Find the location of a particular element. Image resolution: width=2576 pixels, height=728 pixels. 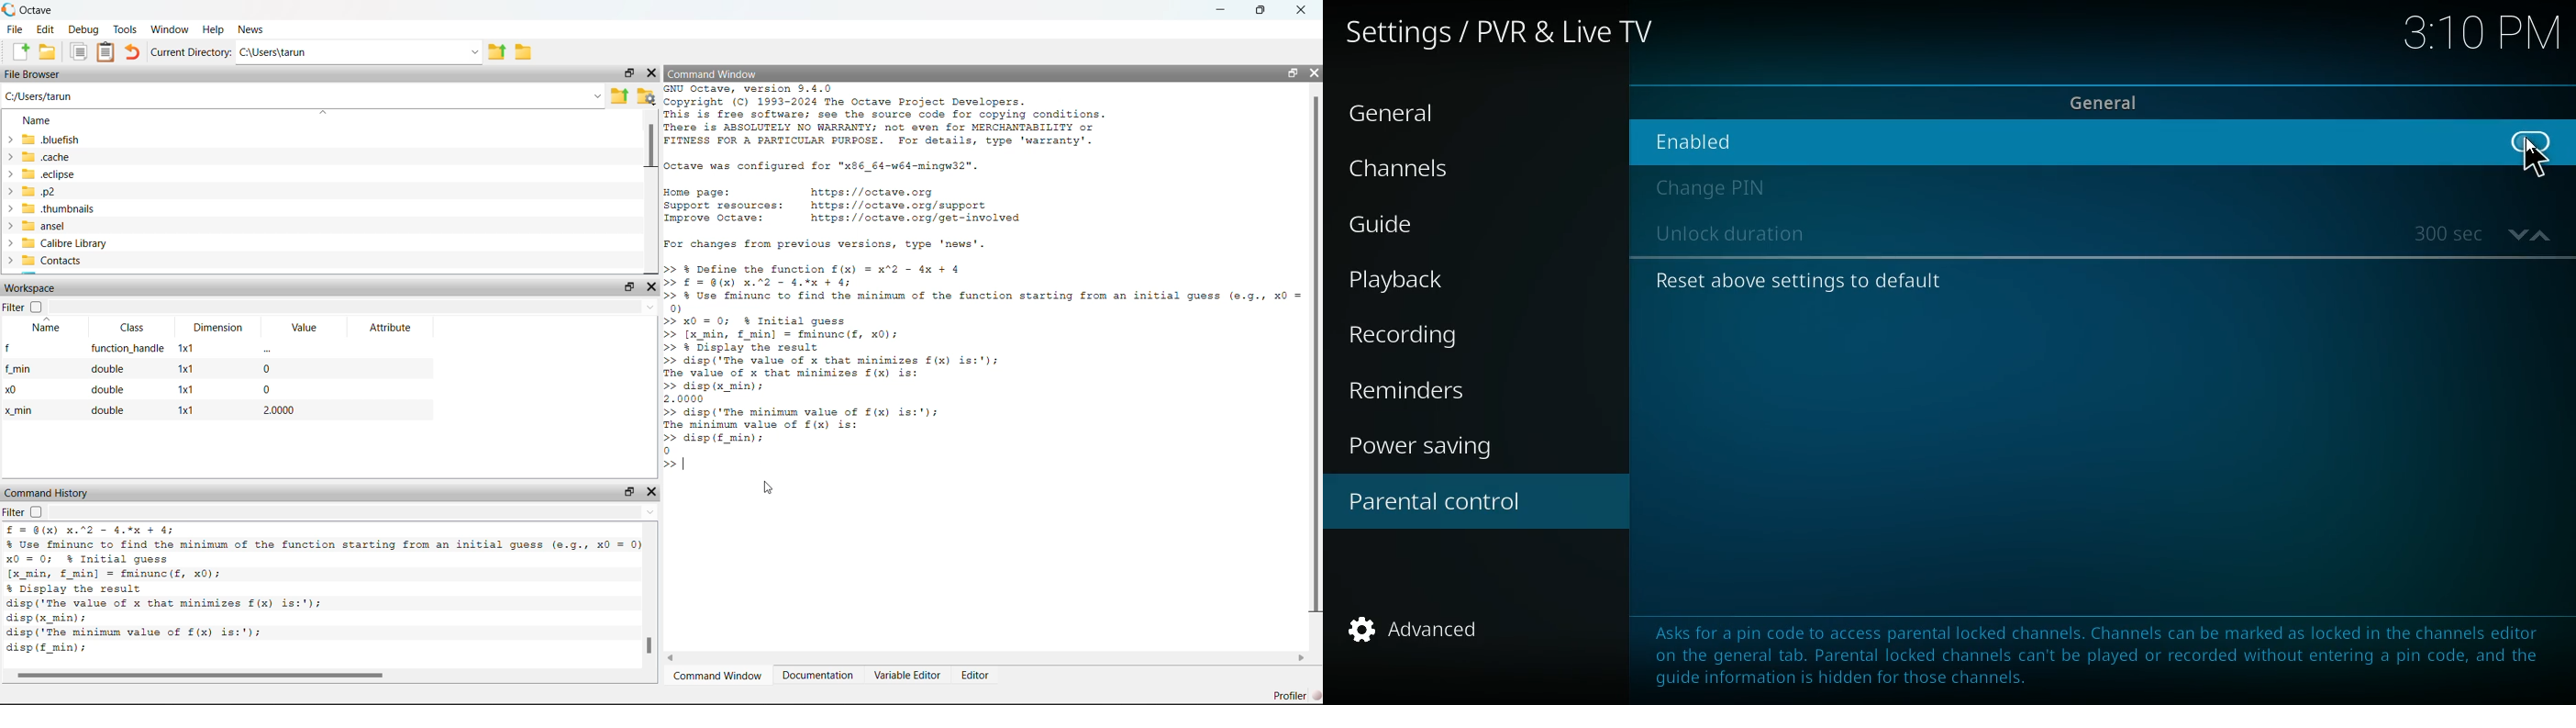

>> % Define the function f(x) = x"2 - 4x + 4

>> £= @(X) X.%2 - 4.%% + 4;

>> % Use fminunc to find the minimum of the function starting from an initial guess (e.g., x0 =
0)

>> x0 = 0; % Initial guess

>> [x_min, f min] = fminunc(f, x0);

>> % Display the result

>> disp('The value of x that minimizes f(x) is:');
The value of x that minimizes f(x) is:

>> disp (x_min);

2.0000

>> disp('The minimum value of £(x) is:');

The minimum value of f(x) is:

>> disp (£f_min);

0

>> | is located at coordinates (985, 368).